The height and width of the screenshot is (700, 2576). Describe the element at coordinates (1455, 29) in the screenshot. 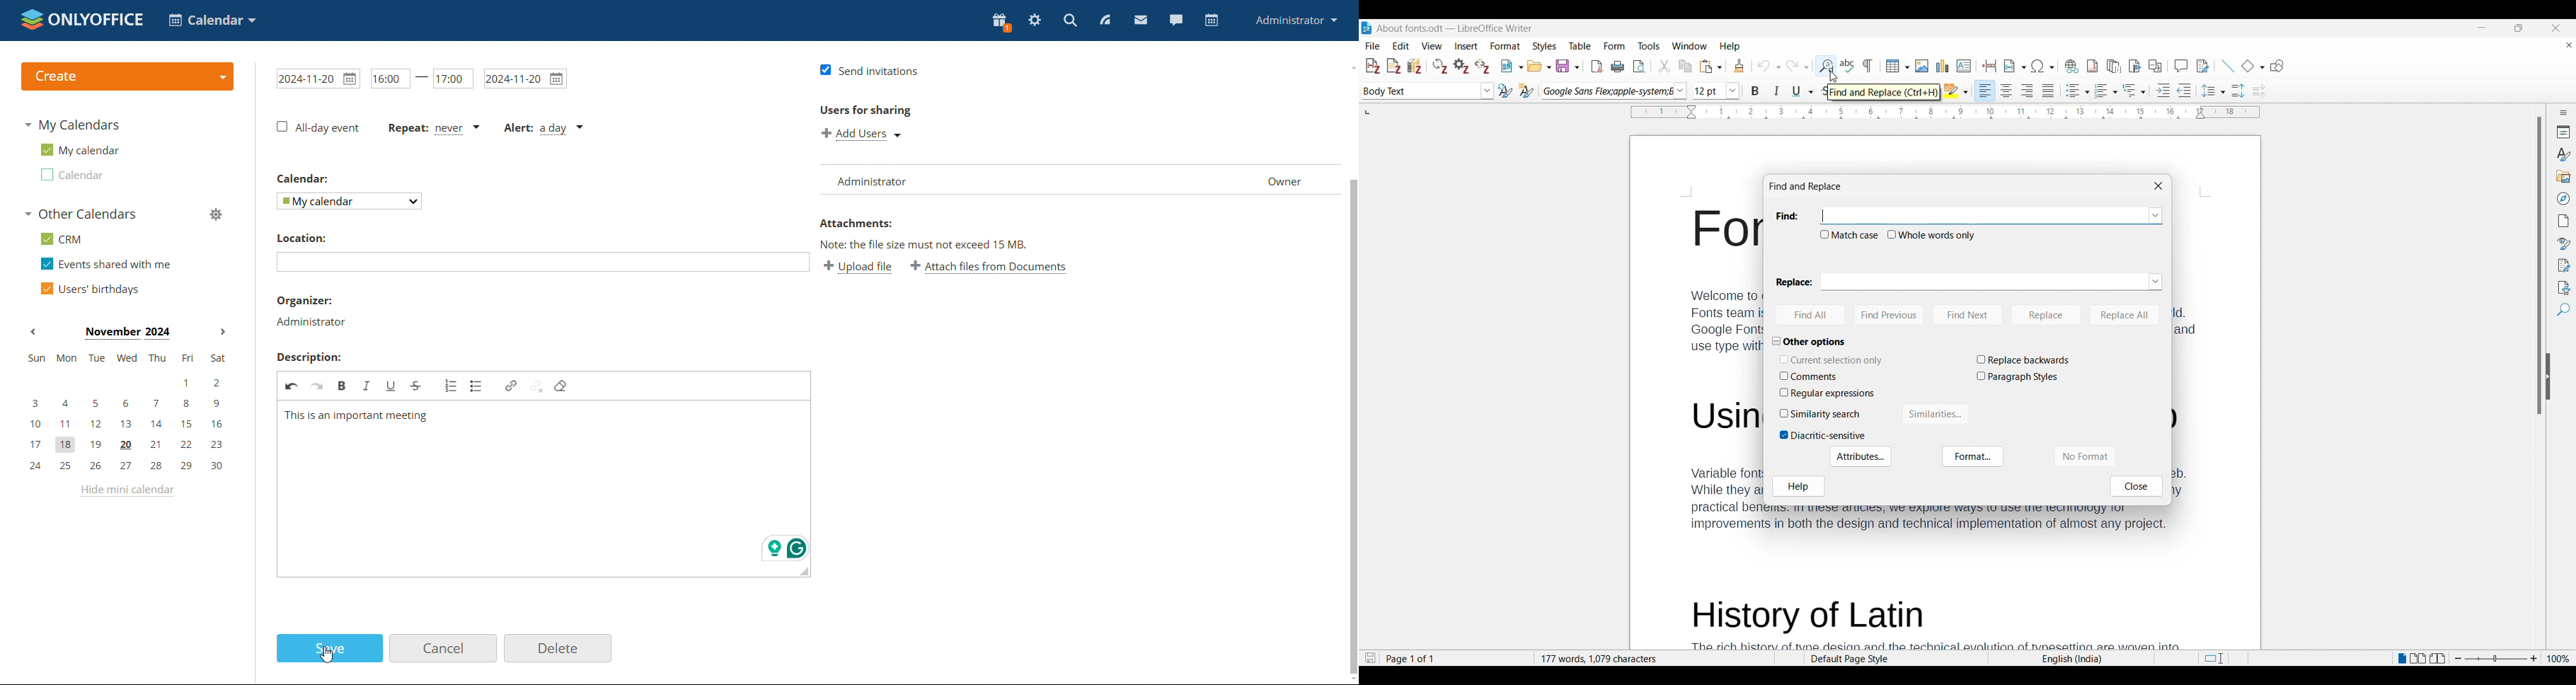

I see `Software and project name` at that location.